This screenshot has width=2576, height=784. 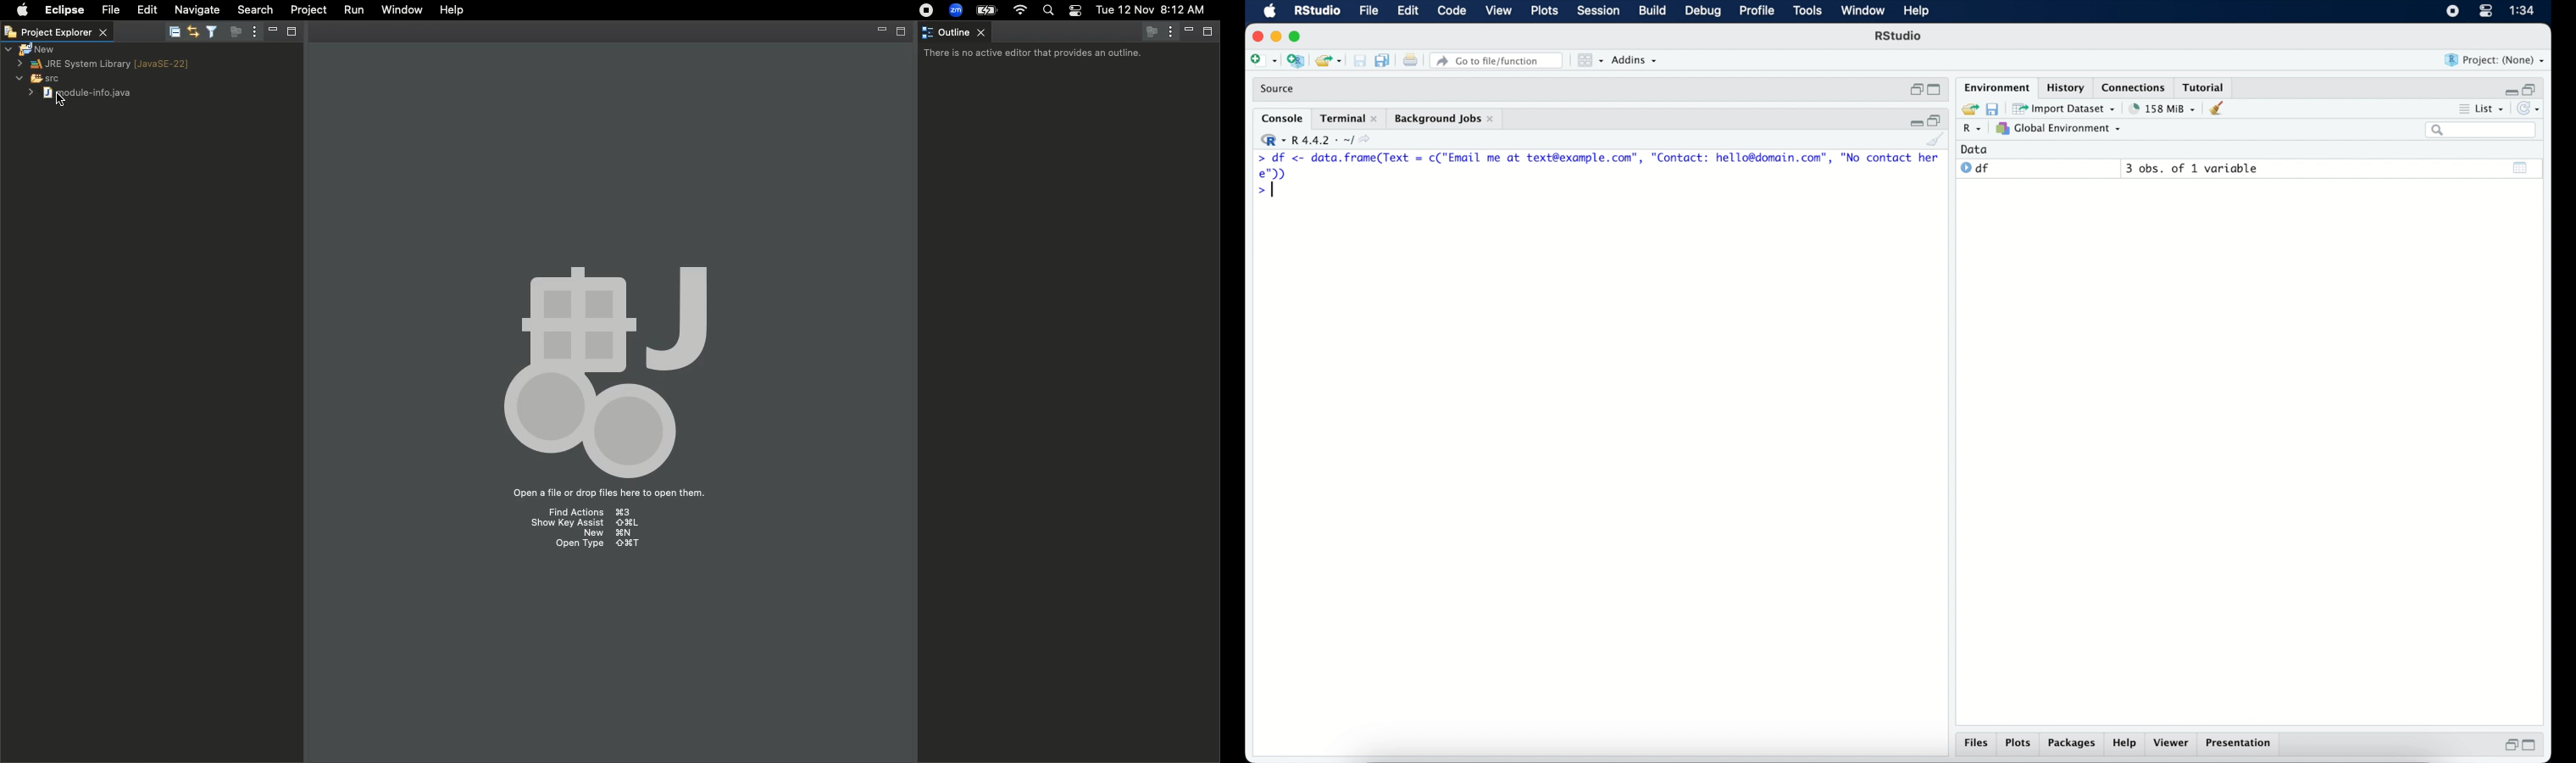 What do you see at coordinates (2063, 129) in the screenshot?
I see `global environment` at bounding box center [2063, 129].